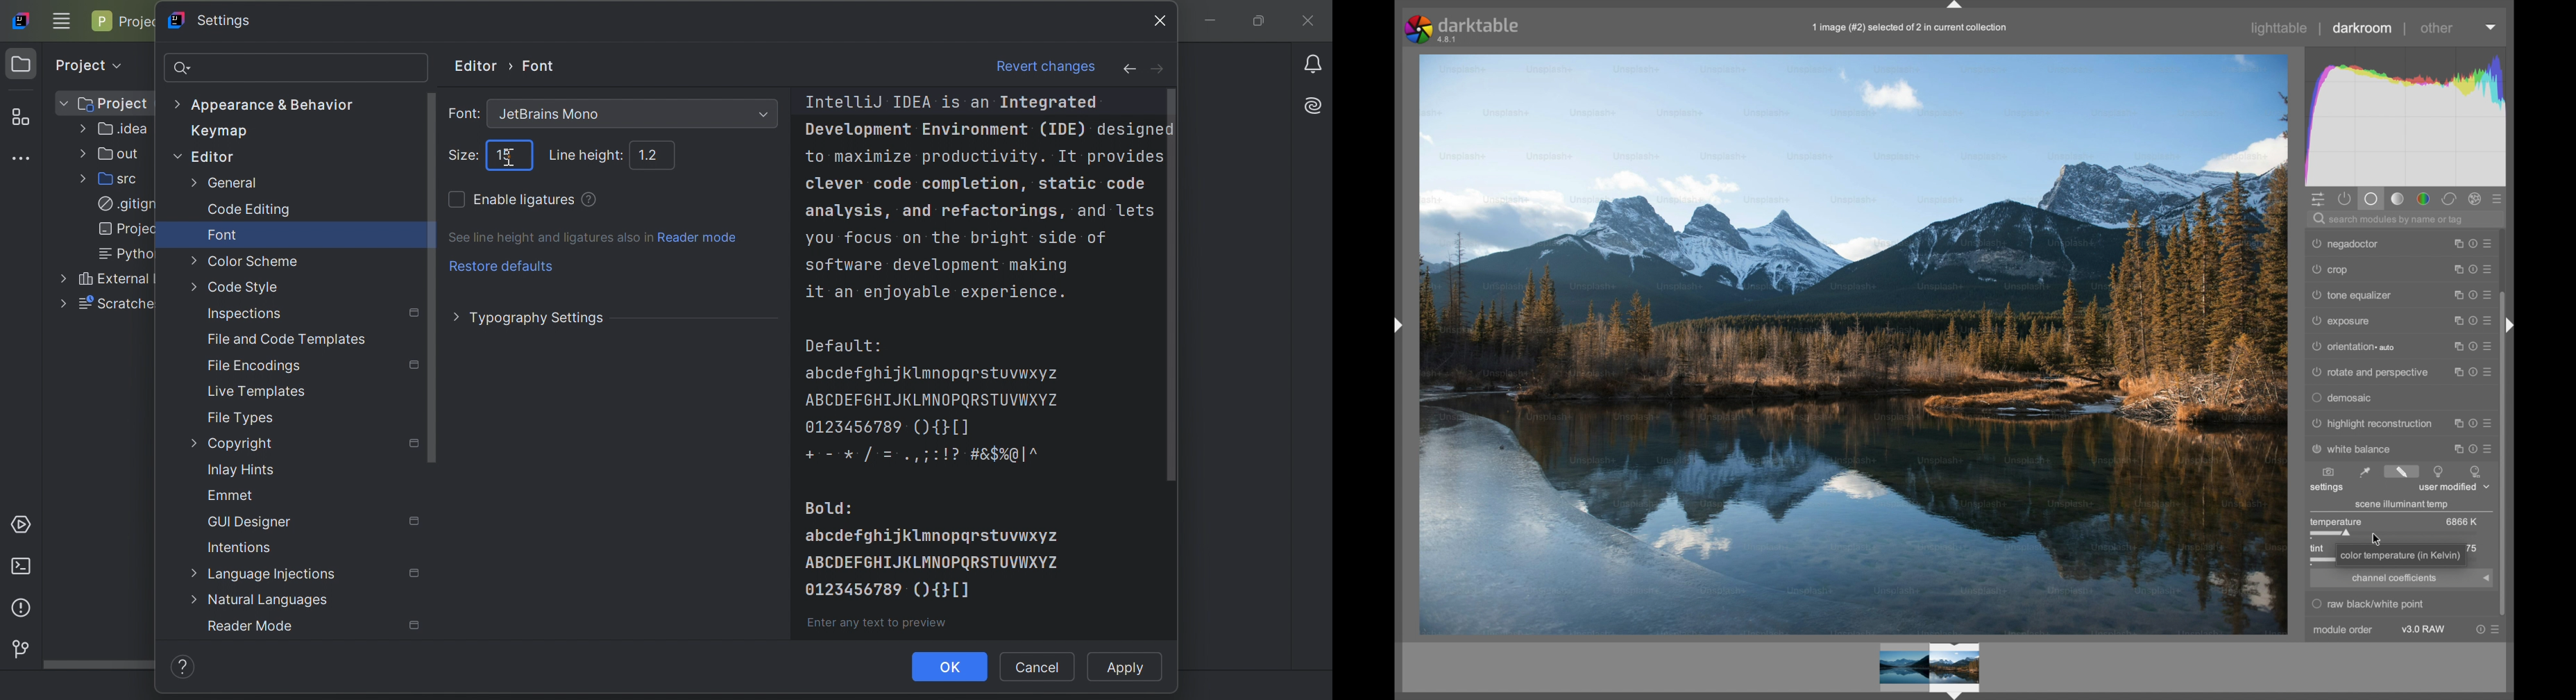  I want to click on channel coefficients, so click(2395, 578).